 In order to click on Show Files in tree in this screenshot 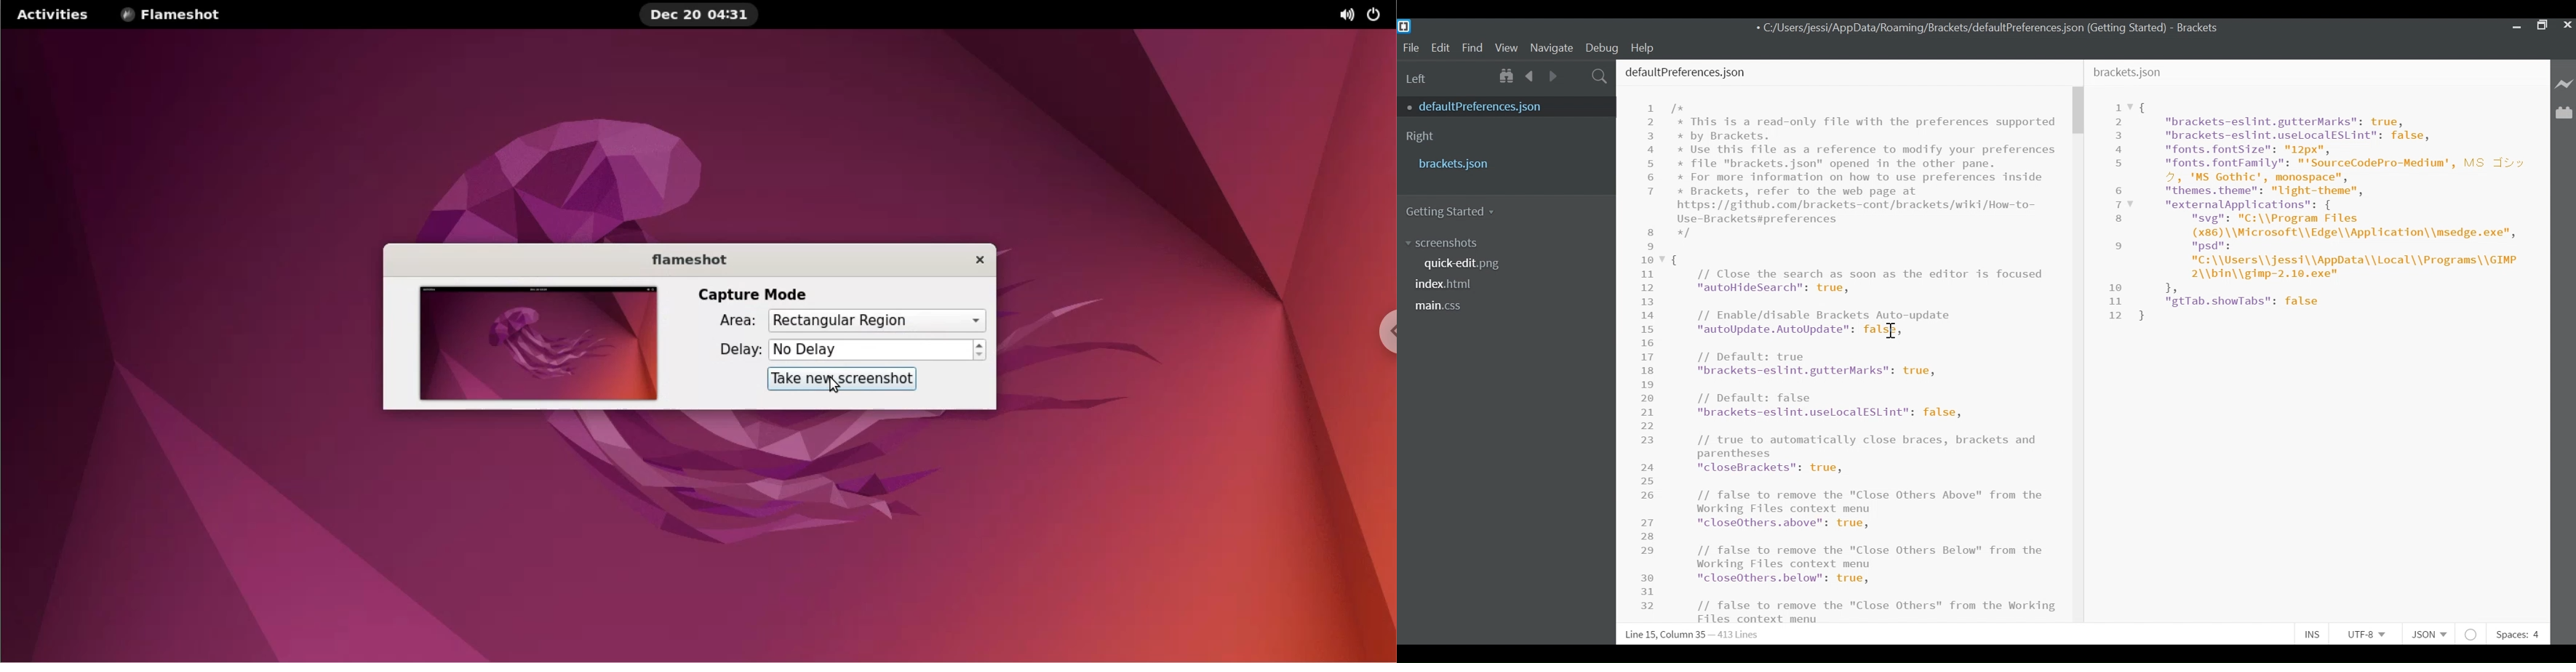, I will do `click(1508, 76)`.